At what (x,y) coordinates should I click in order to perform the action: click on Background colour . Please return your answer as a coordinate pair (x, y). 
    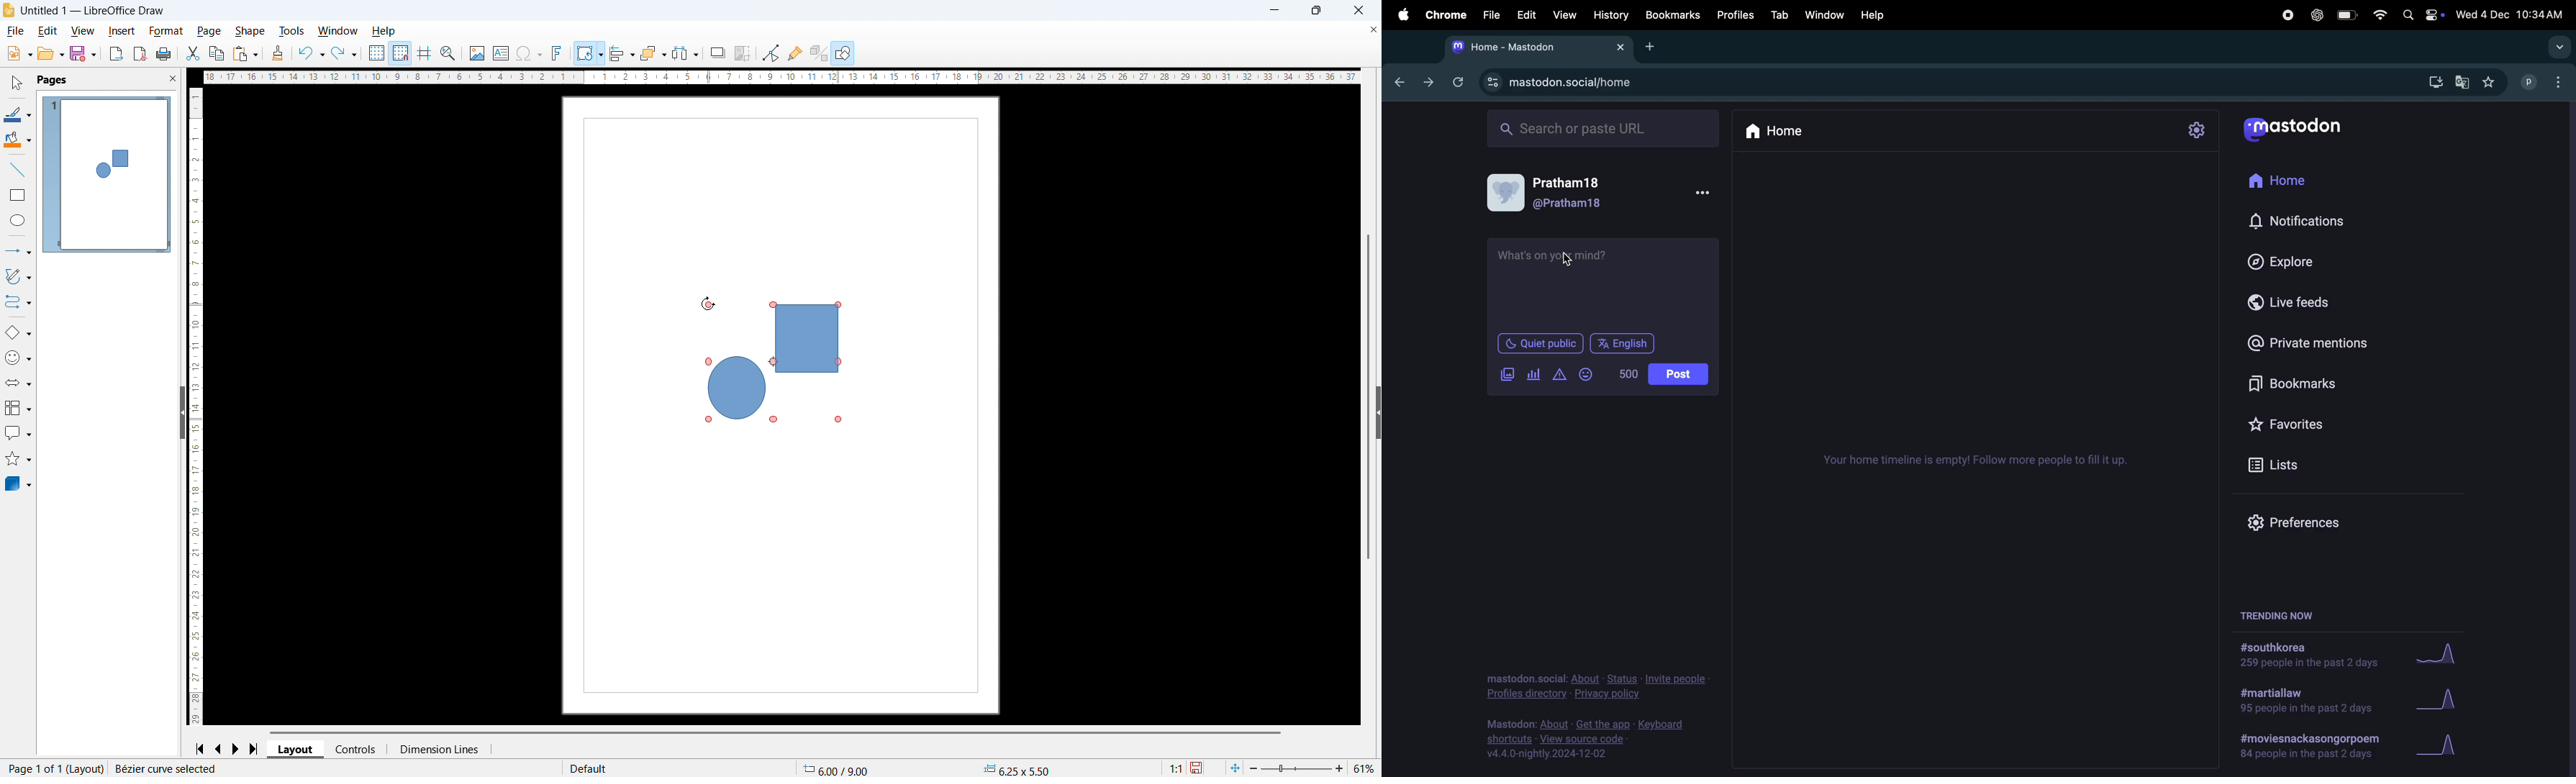
    Looking at the image, I should click on (19, 139).